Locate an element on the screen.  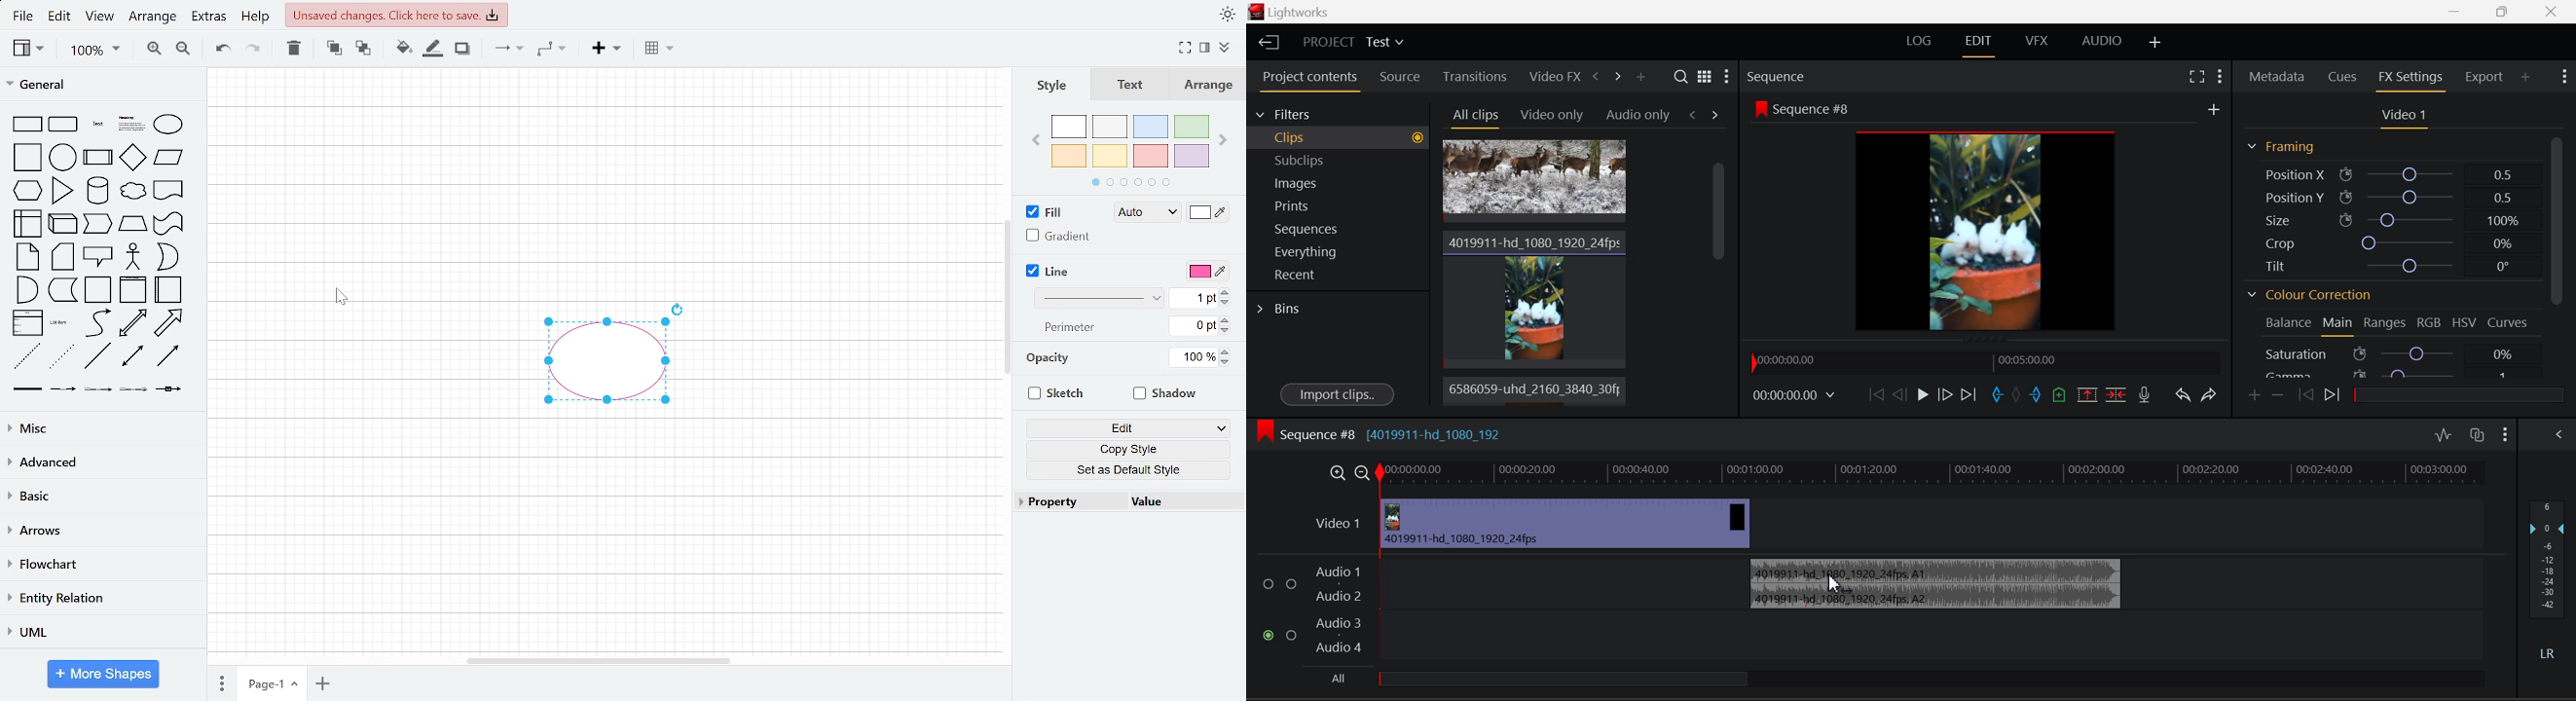
File 1 is located at coordinates (1534, 181).